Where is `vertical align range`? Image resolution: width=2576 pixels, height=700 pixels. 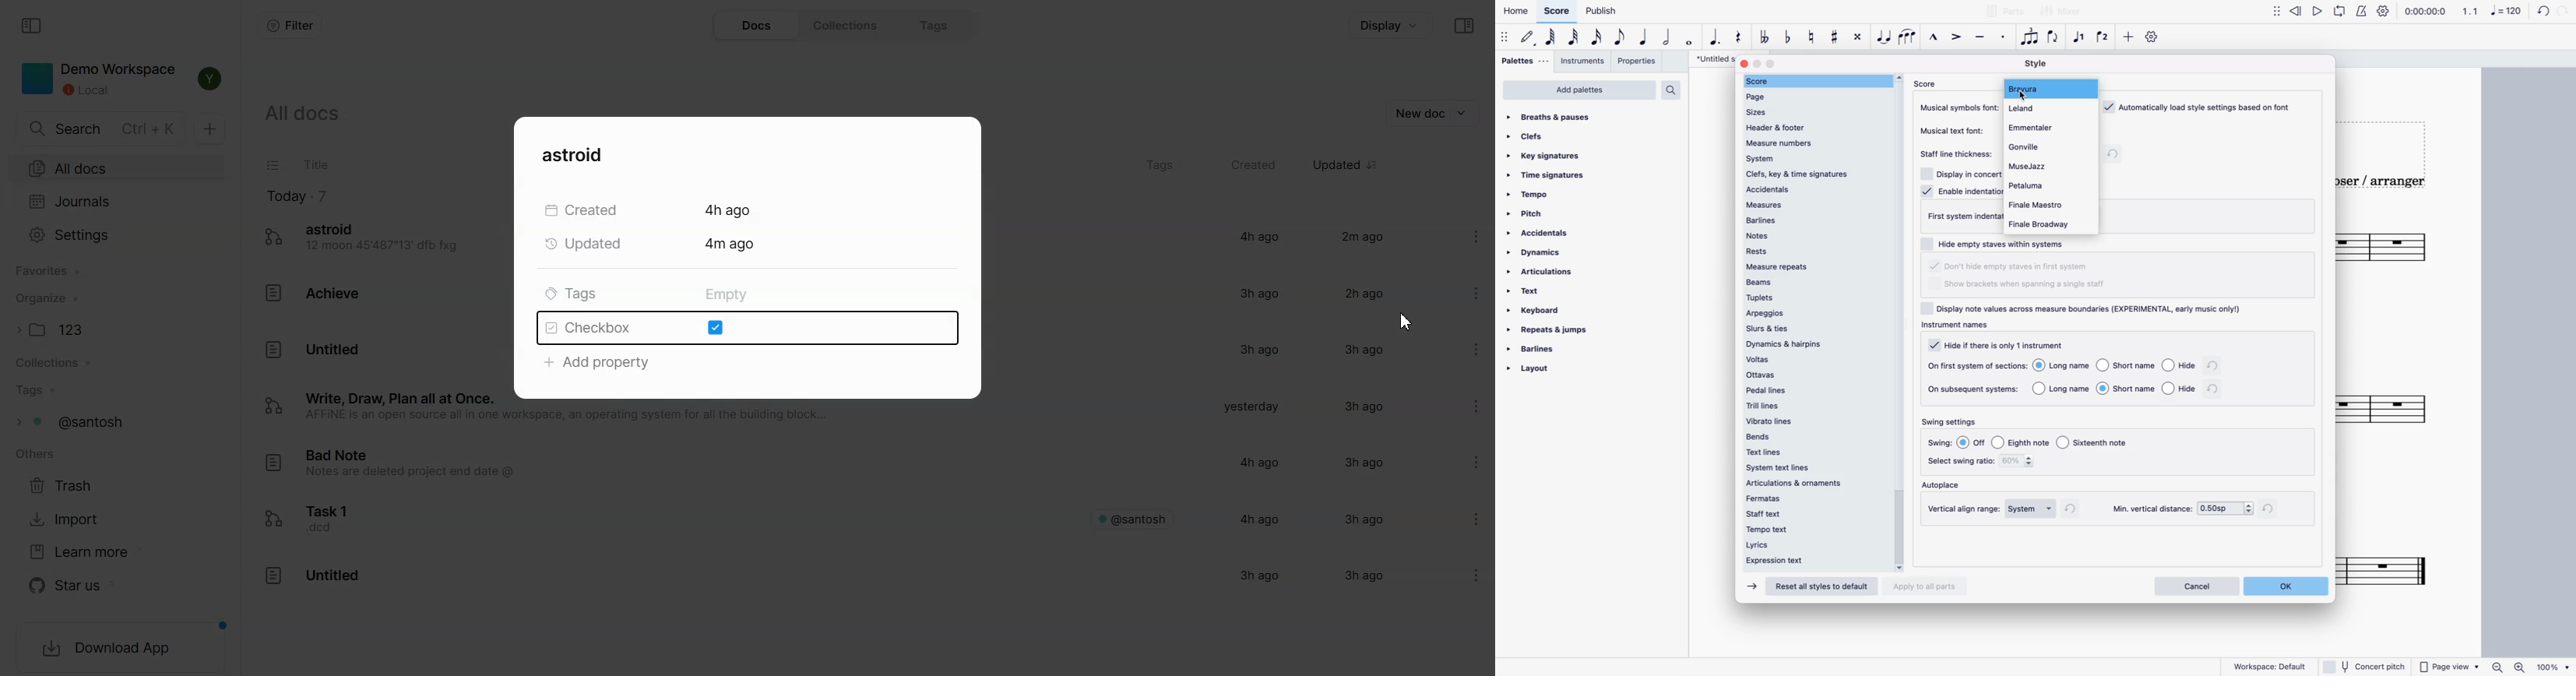 vertical align range is located at coordinates (1965, 509).